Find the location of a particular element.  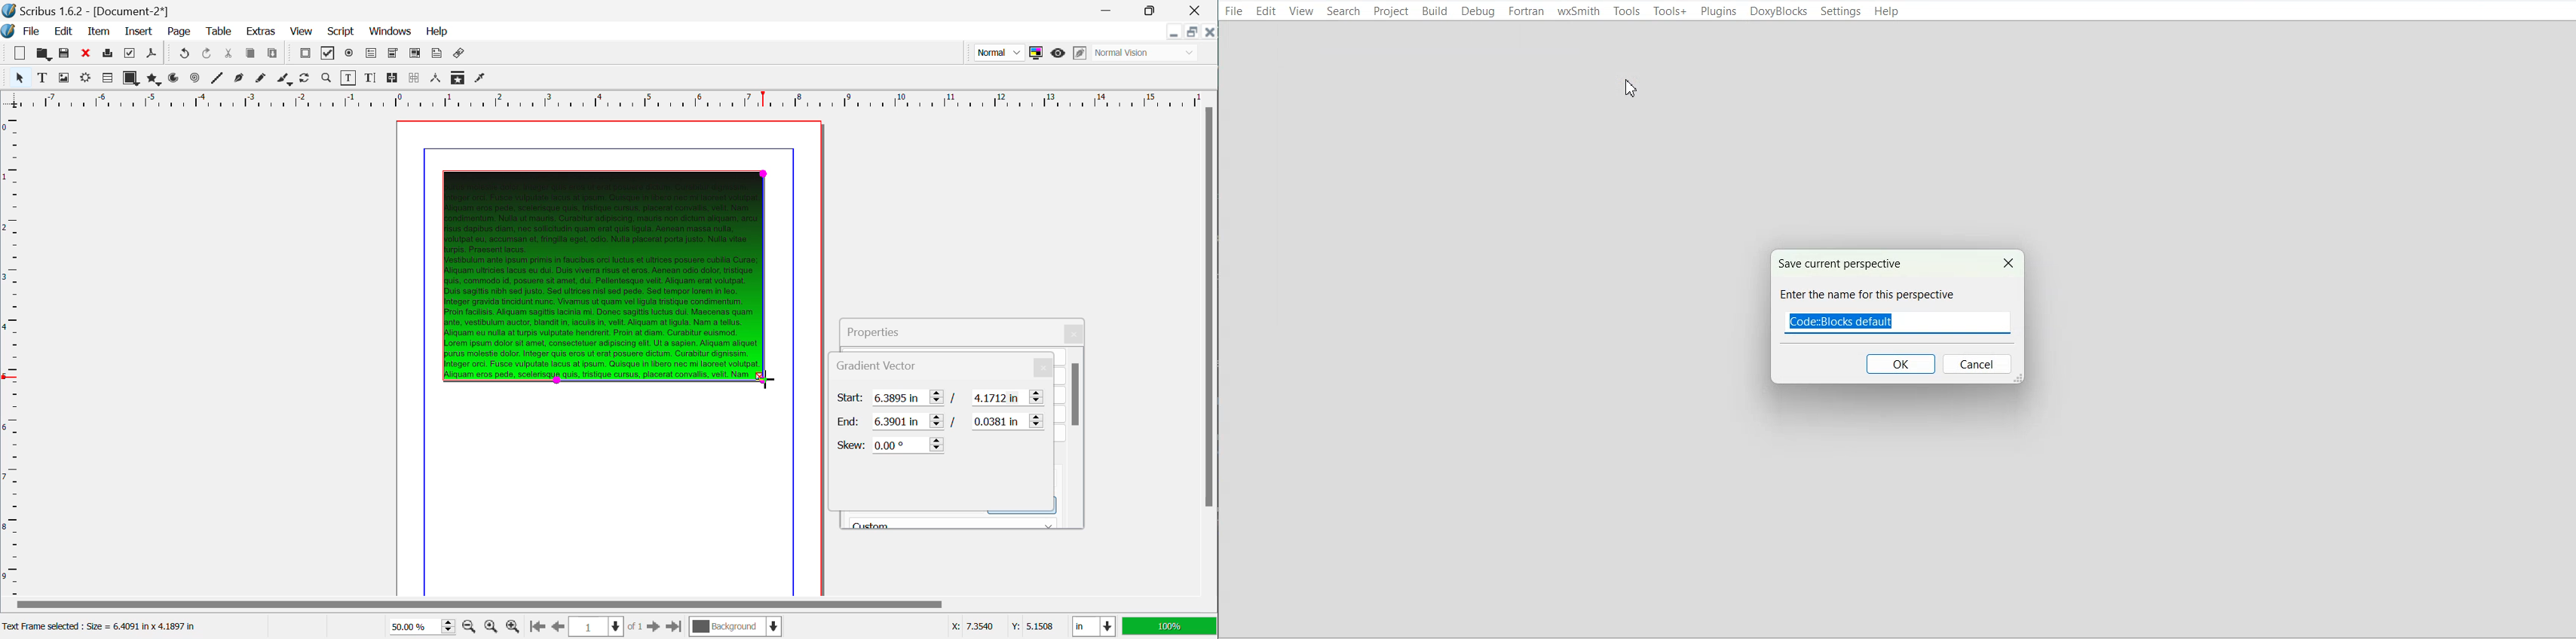

Gradient Vector Tab Heading is located at coordinates (840, 366).